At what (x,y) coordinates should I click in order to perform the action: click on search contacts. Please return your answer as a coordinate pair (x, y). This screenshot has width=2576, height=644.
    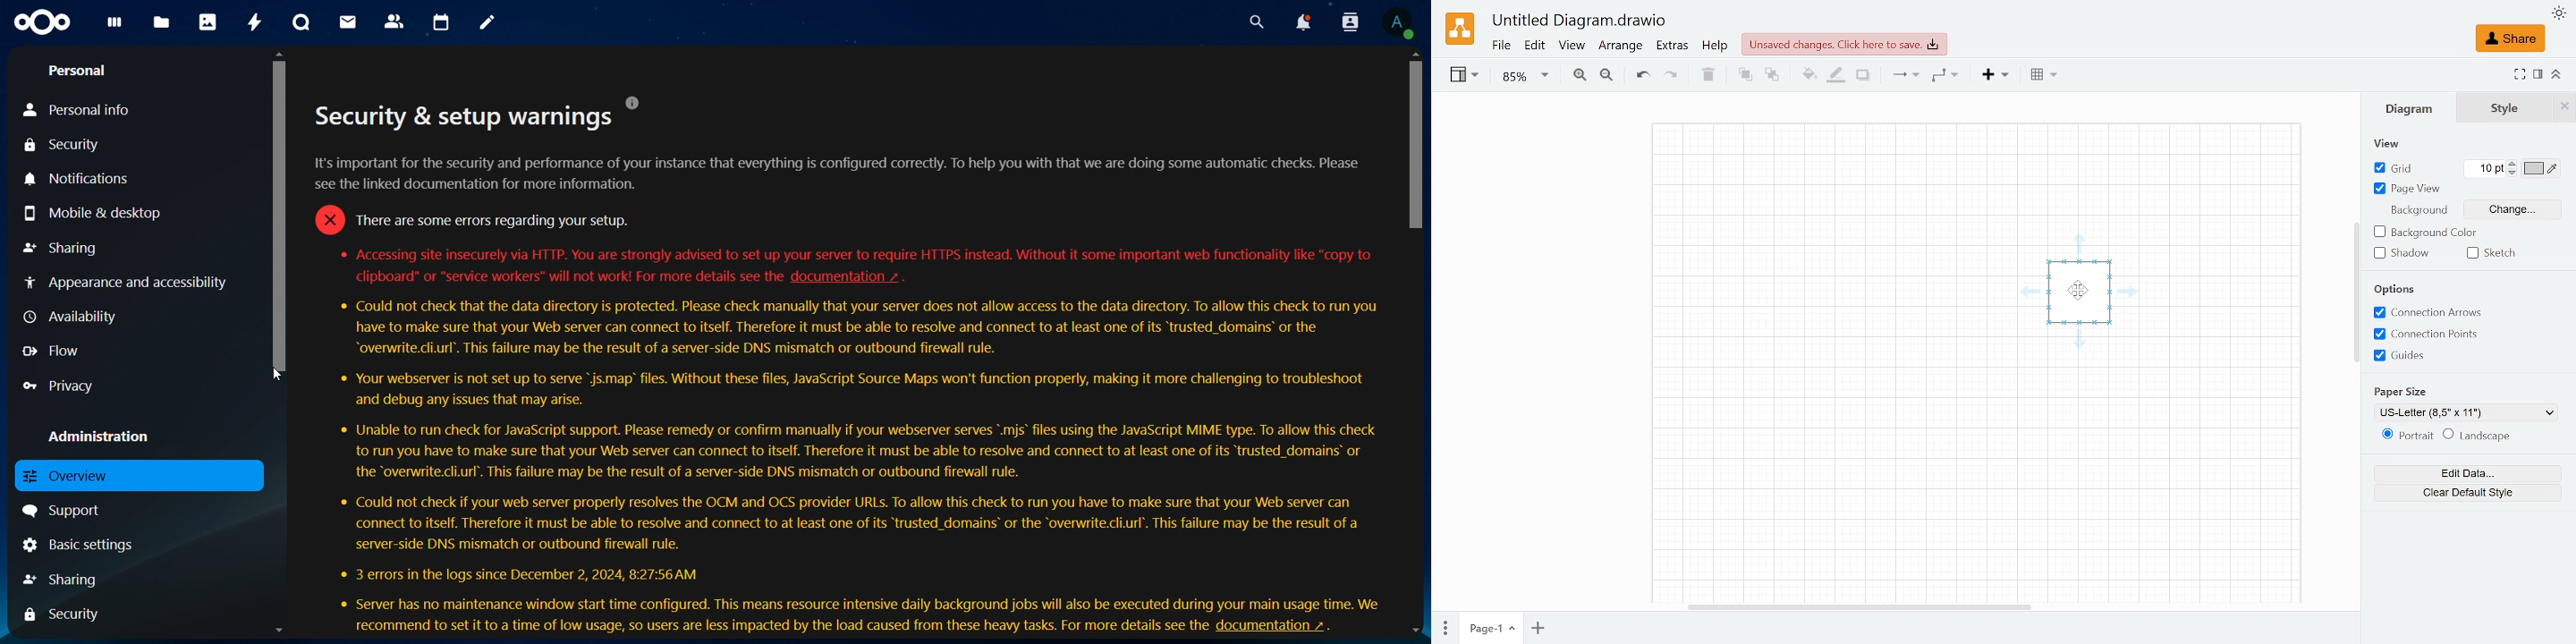
    Looking at the image, I should click on (1354, 23).